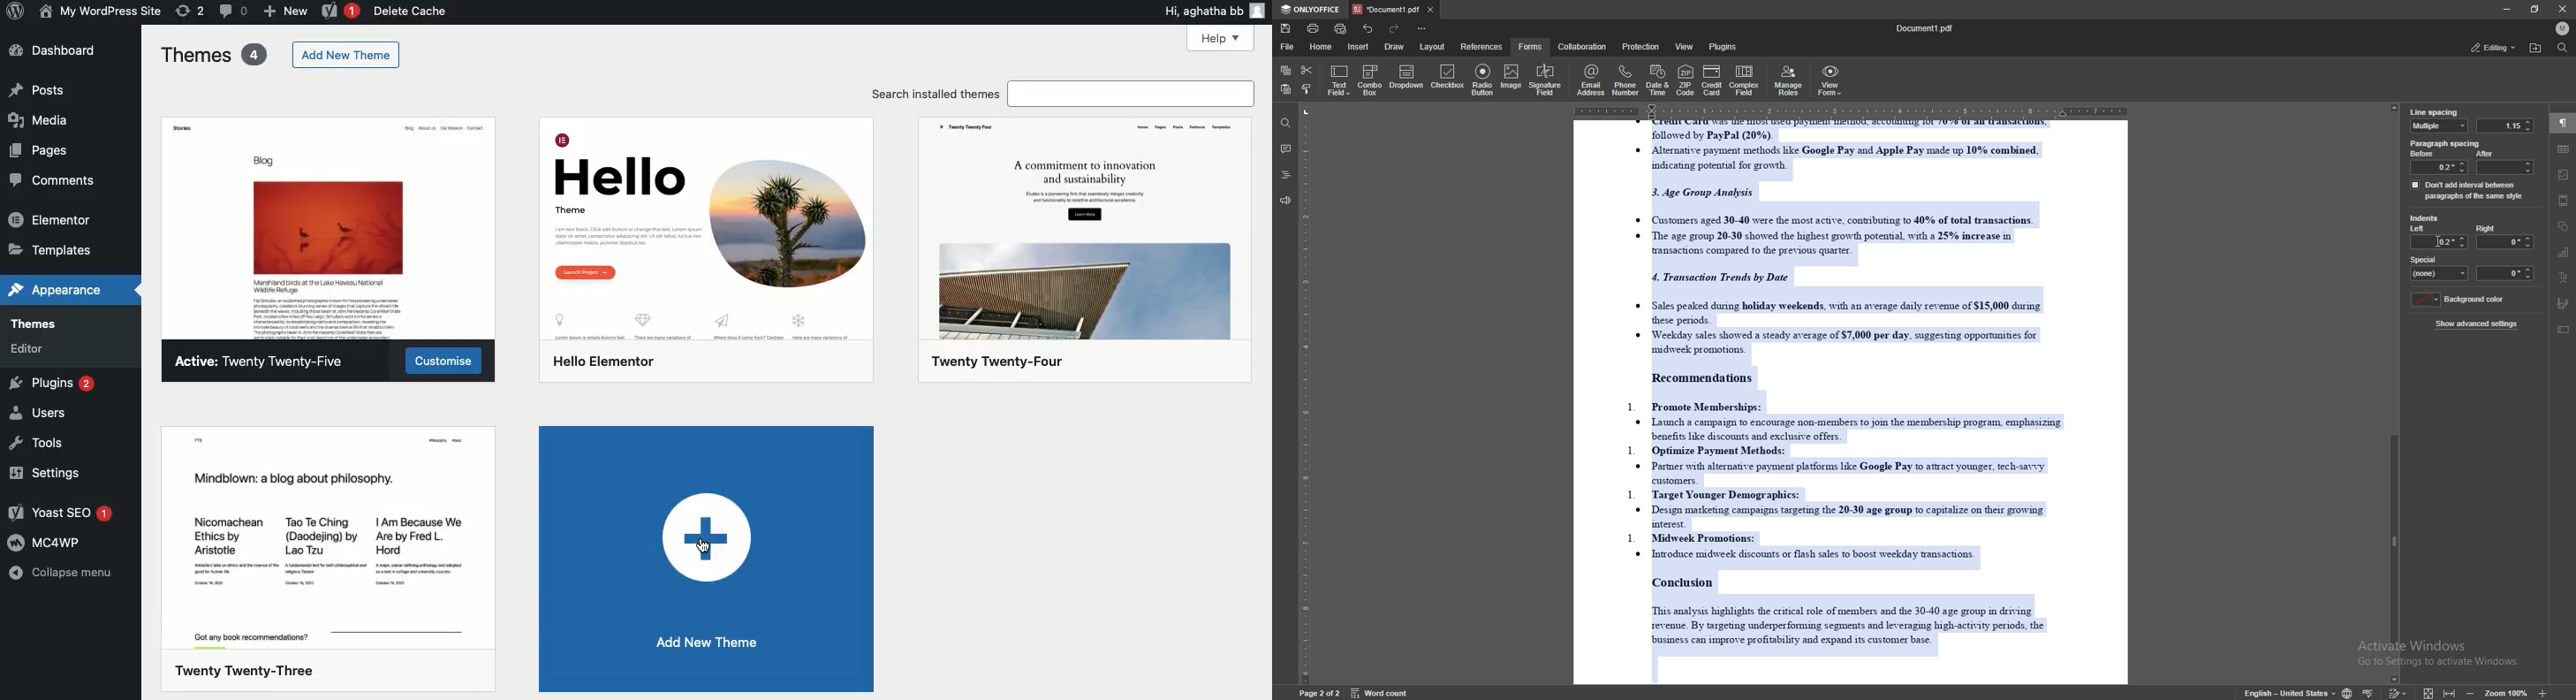  Describe the element at coordinates (1685, 80) in the screenshot. I see `zip code` at that location.